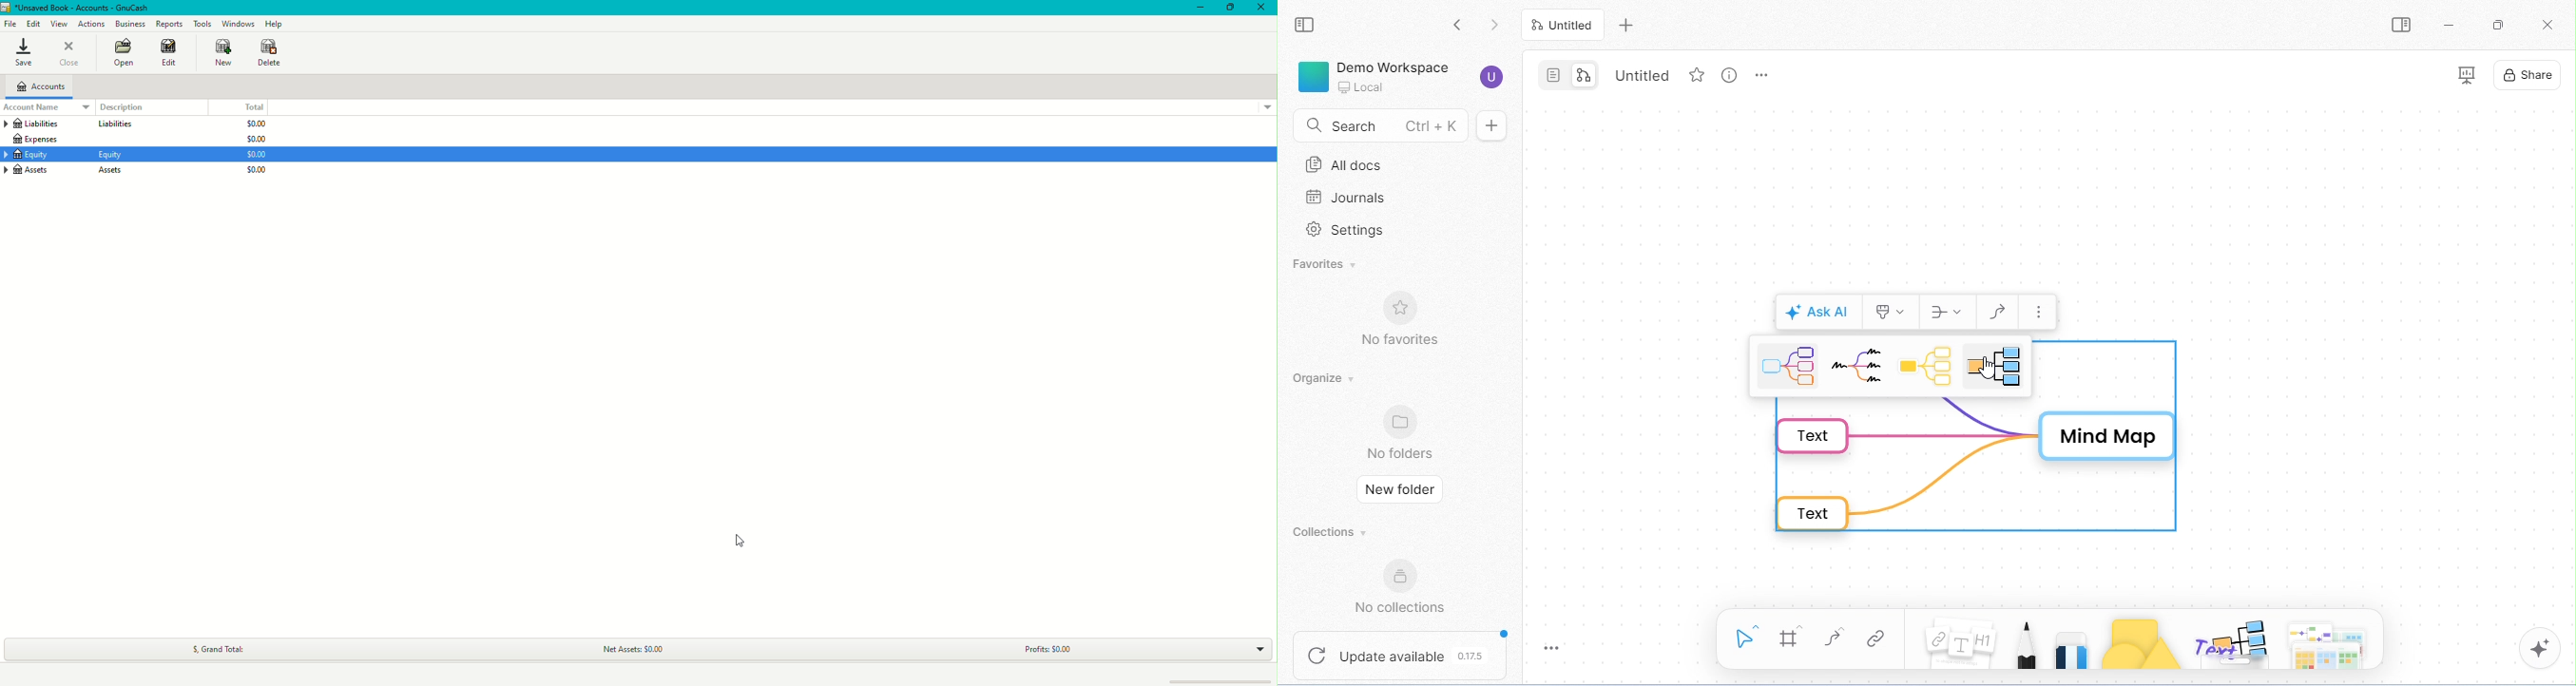  I want to click on Net Assets, so click(630, 649).